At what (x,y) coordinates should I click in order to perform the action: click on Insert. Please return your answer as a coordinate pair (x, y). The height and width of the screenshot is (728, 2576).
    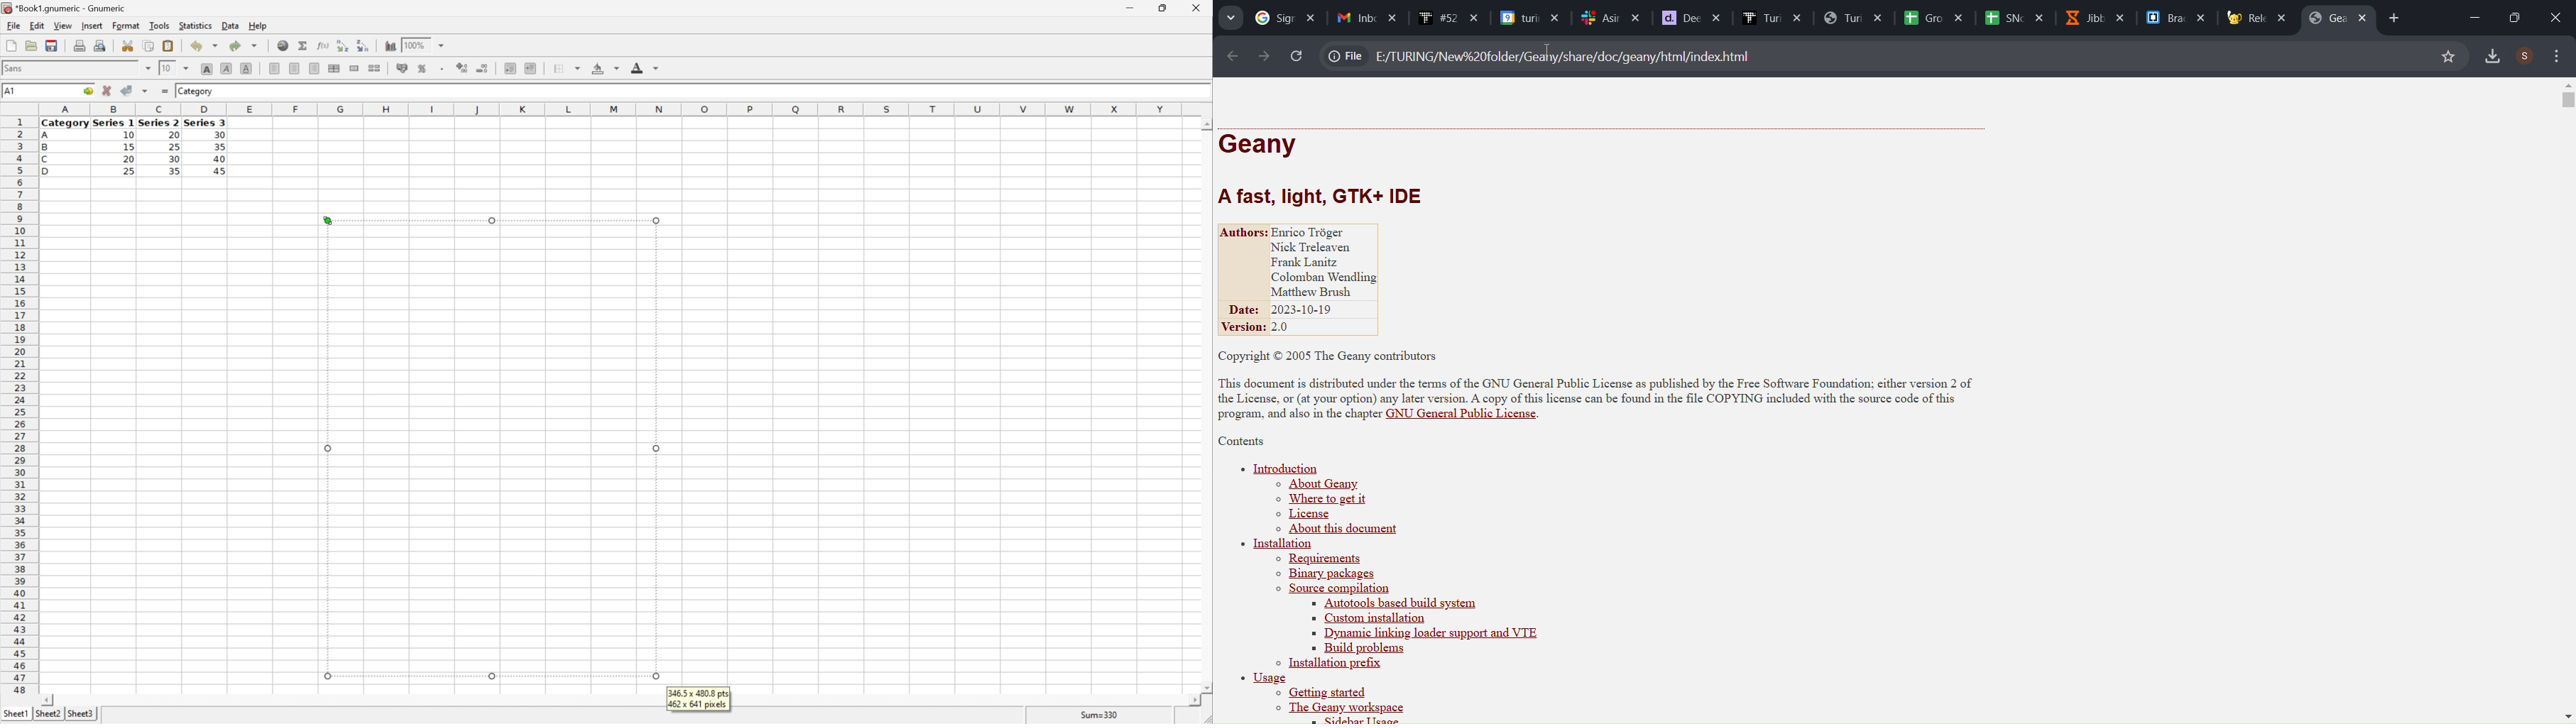
    Looking at the image, I should click on (92, 26).